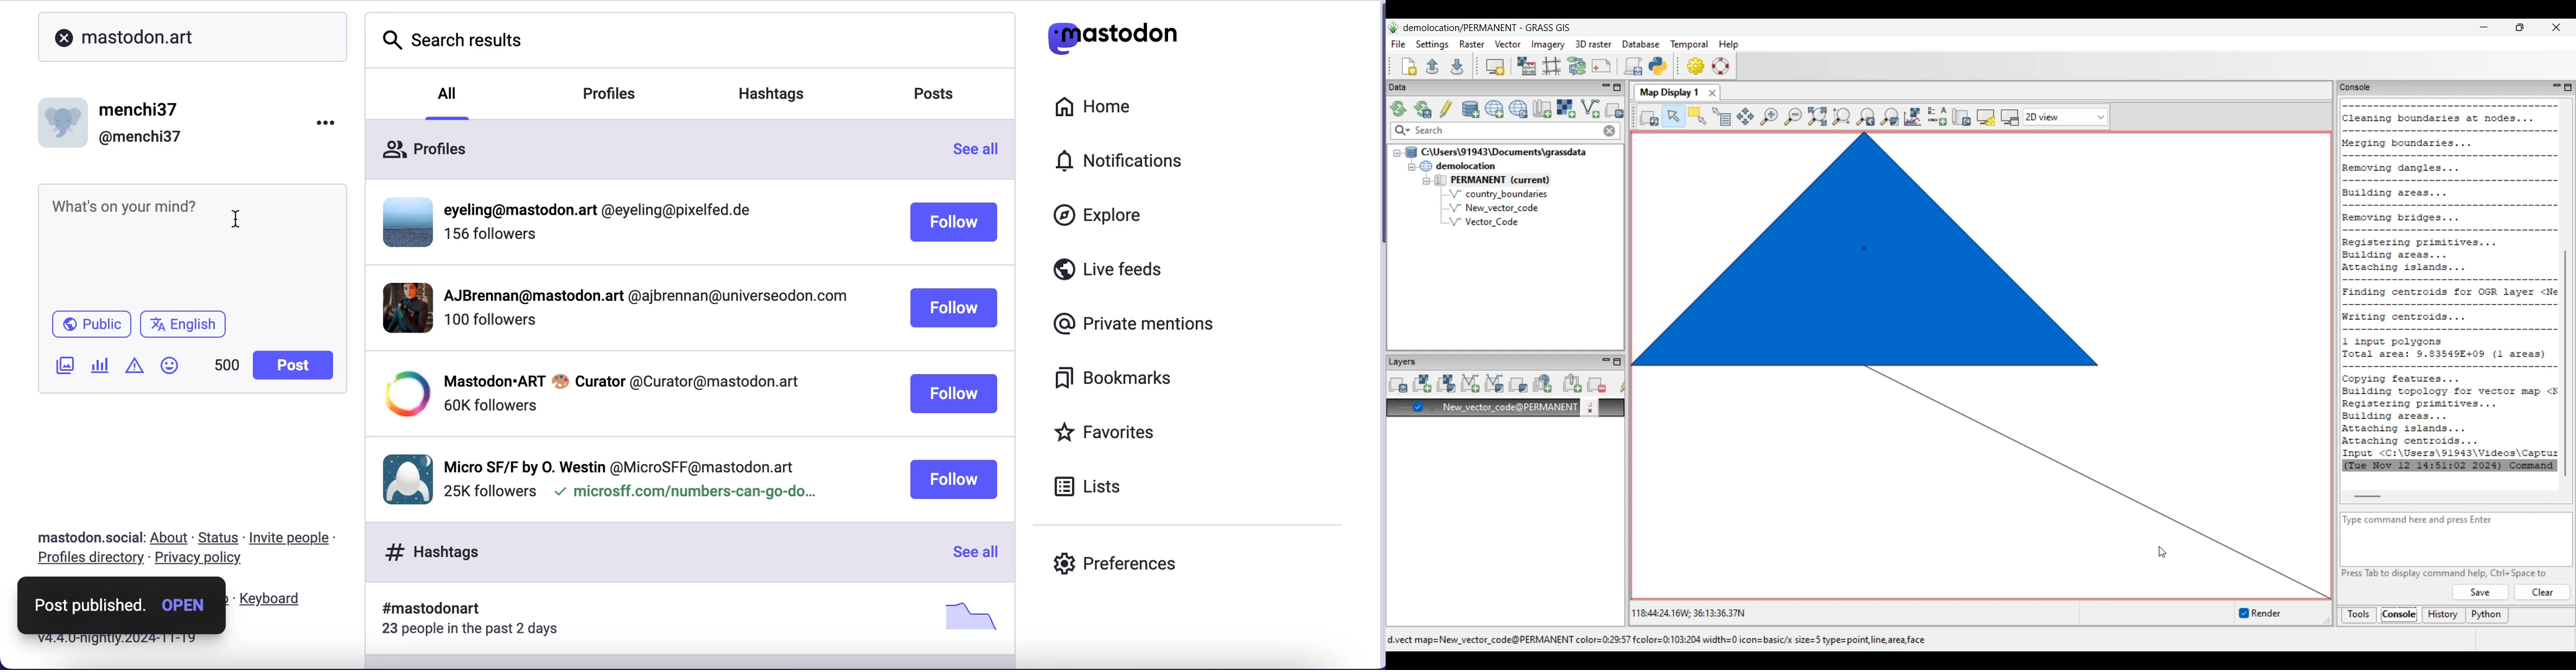  I want to click on profile, so click(644, 299).